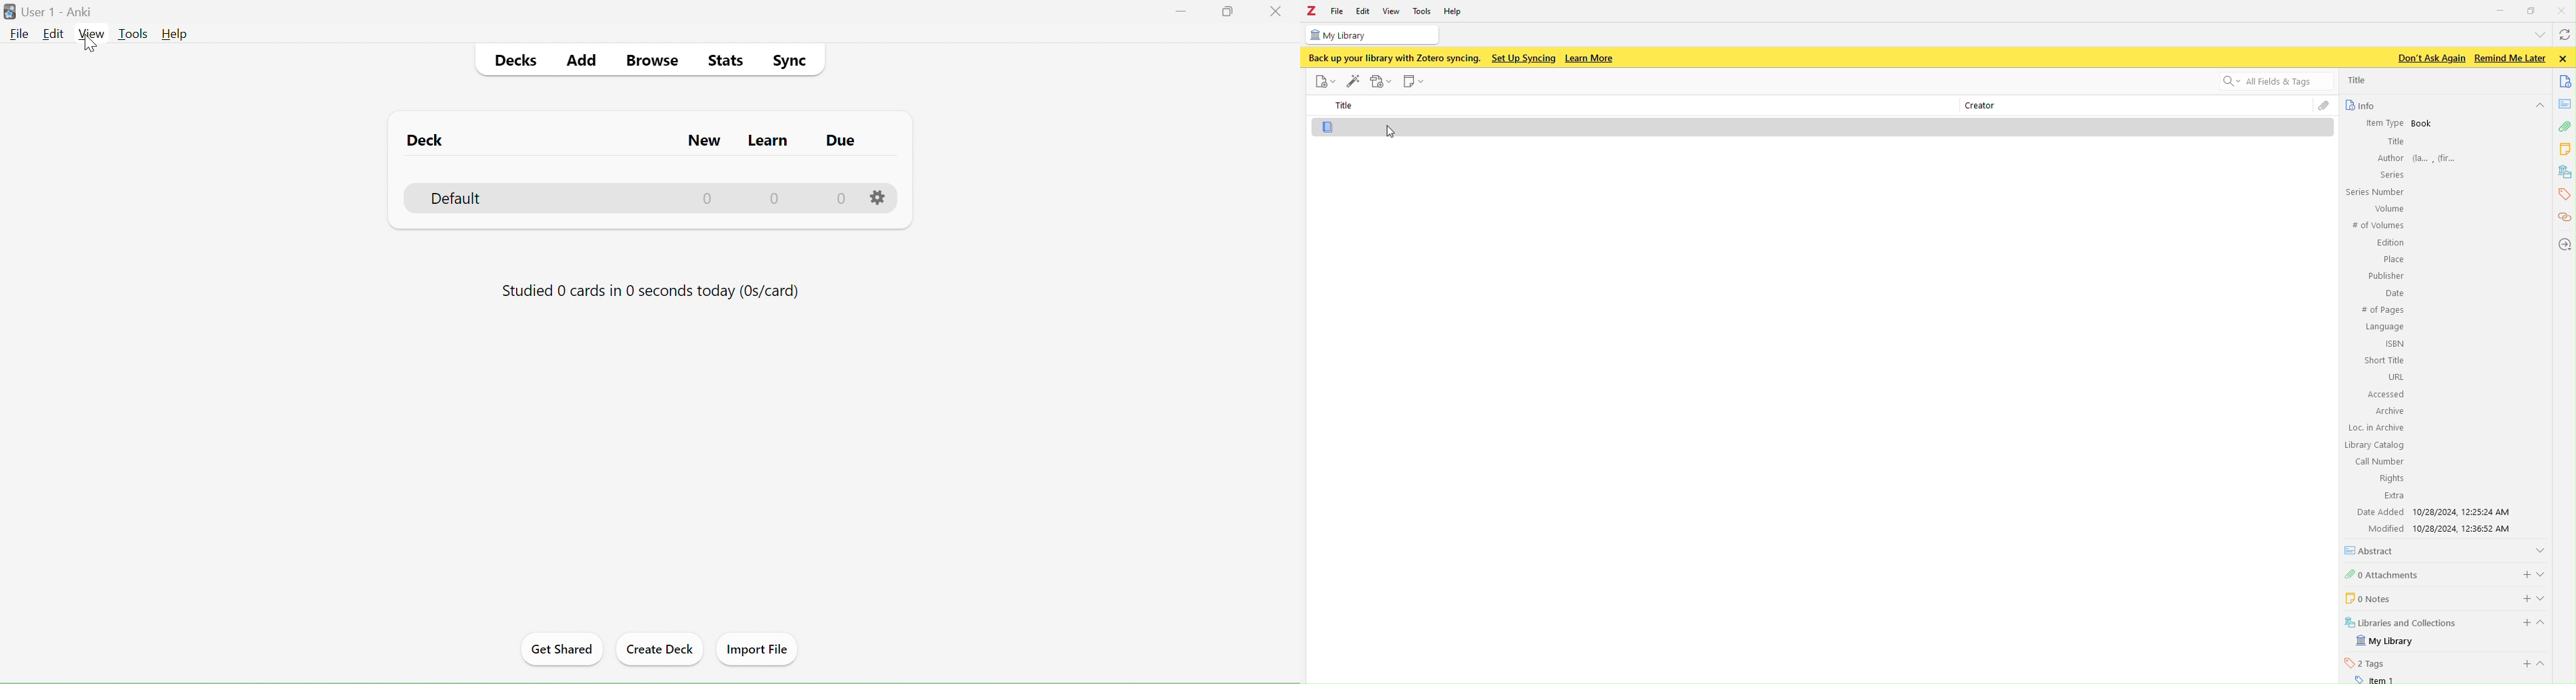 Image resolution: width=2576 pixels, height=700 pixels. Describe the element at coordinates (1381, 81) in the screenshot. I see `record` at that location.